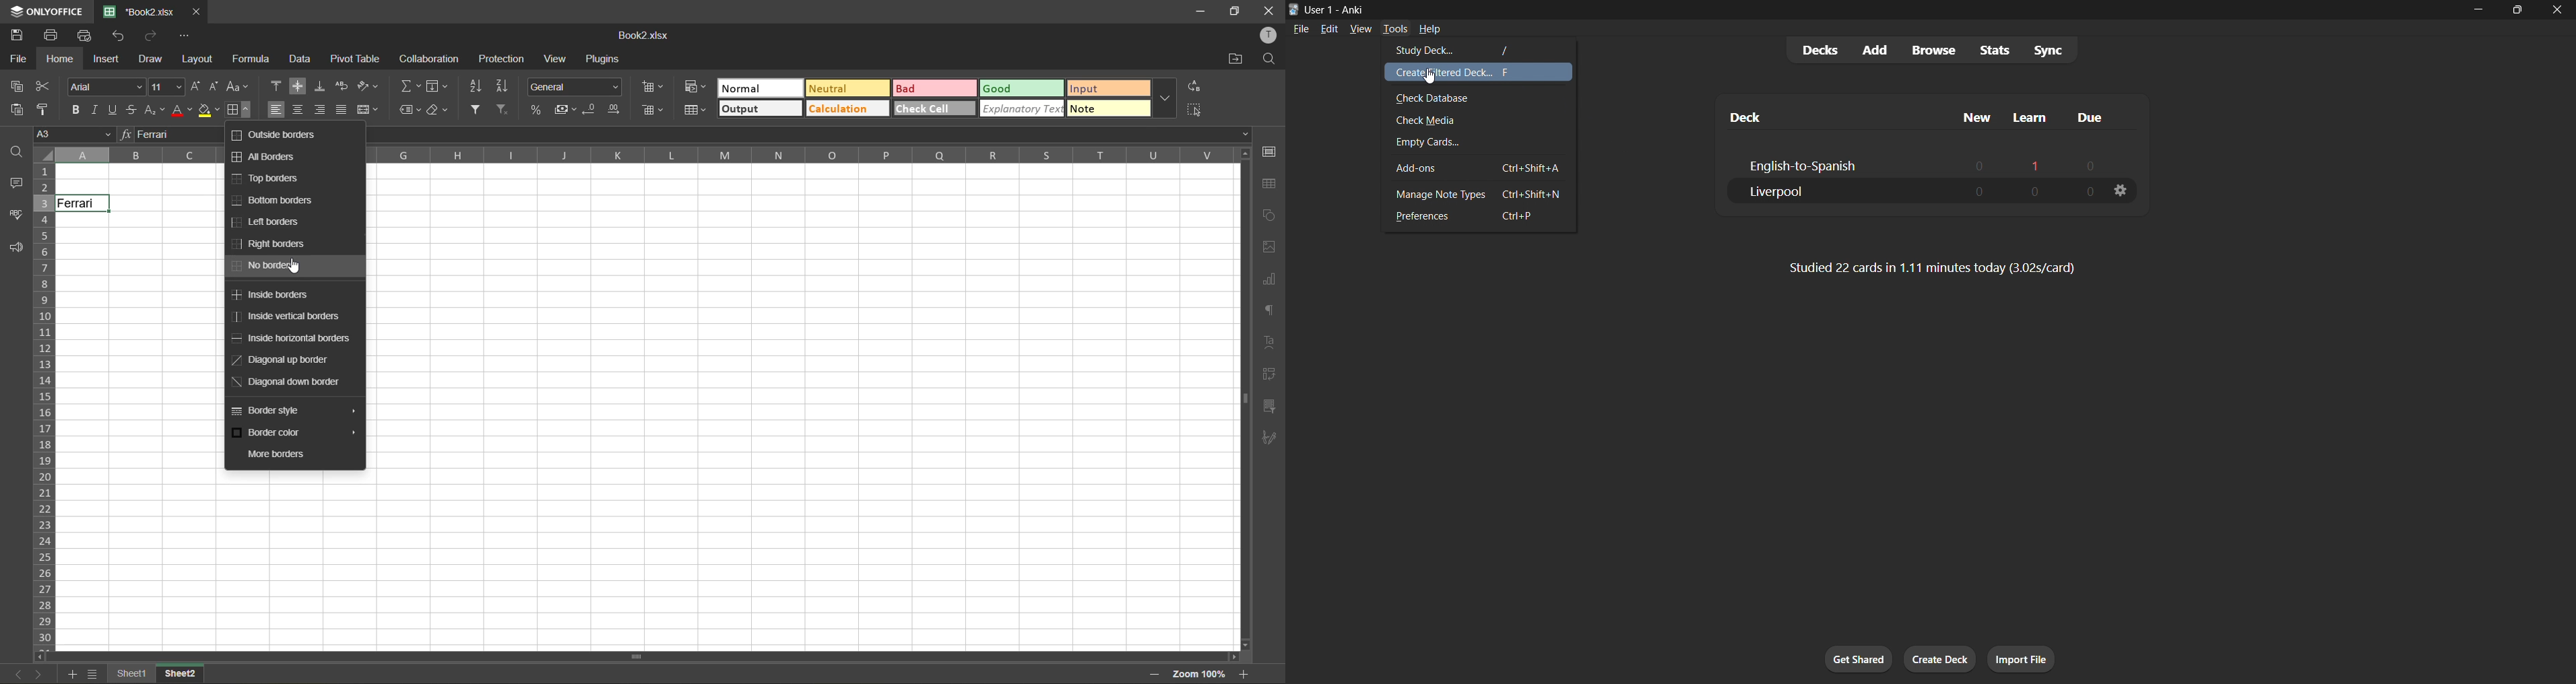  What do you see at coordinates (2050, 48) in the screenshot?
I see `sync` at bounding box center [2050, 48].